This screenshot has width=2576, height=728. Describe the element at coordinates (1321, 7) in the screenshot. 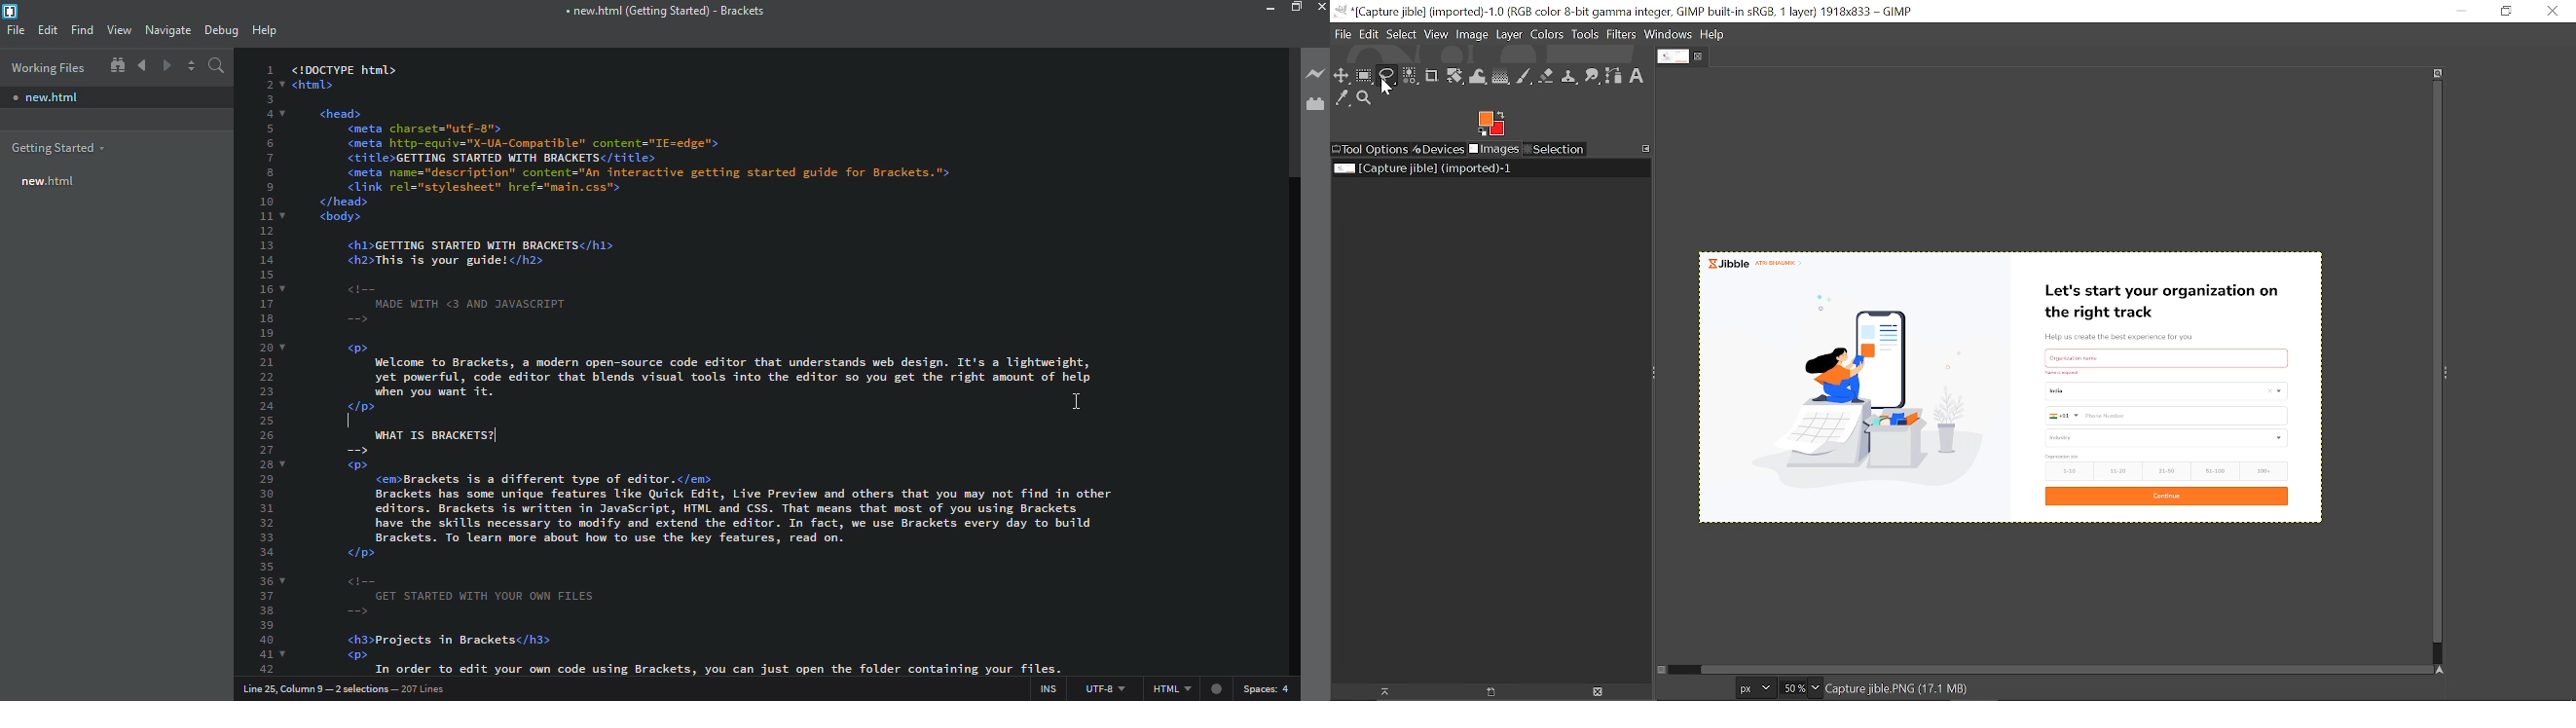

I see `close` at that location.